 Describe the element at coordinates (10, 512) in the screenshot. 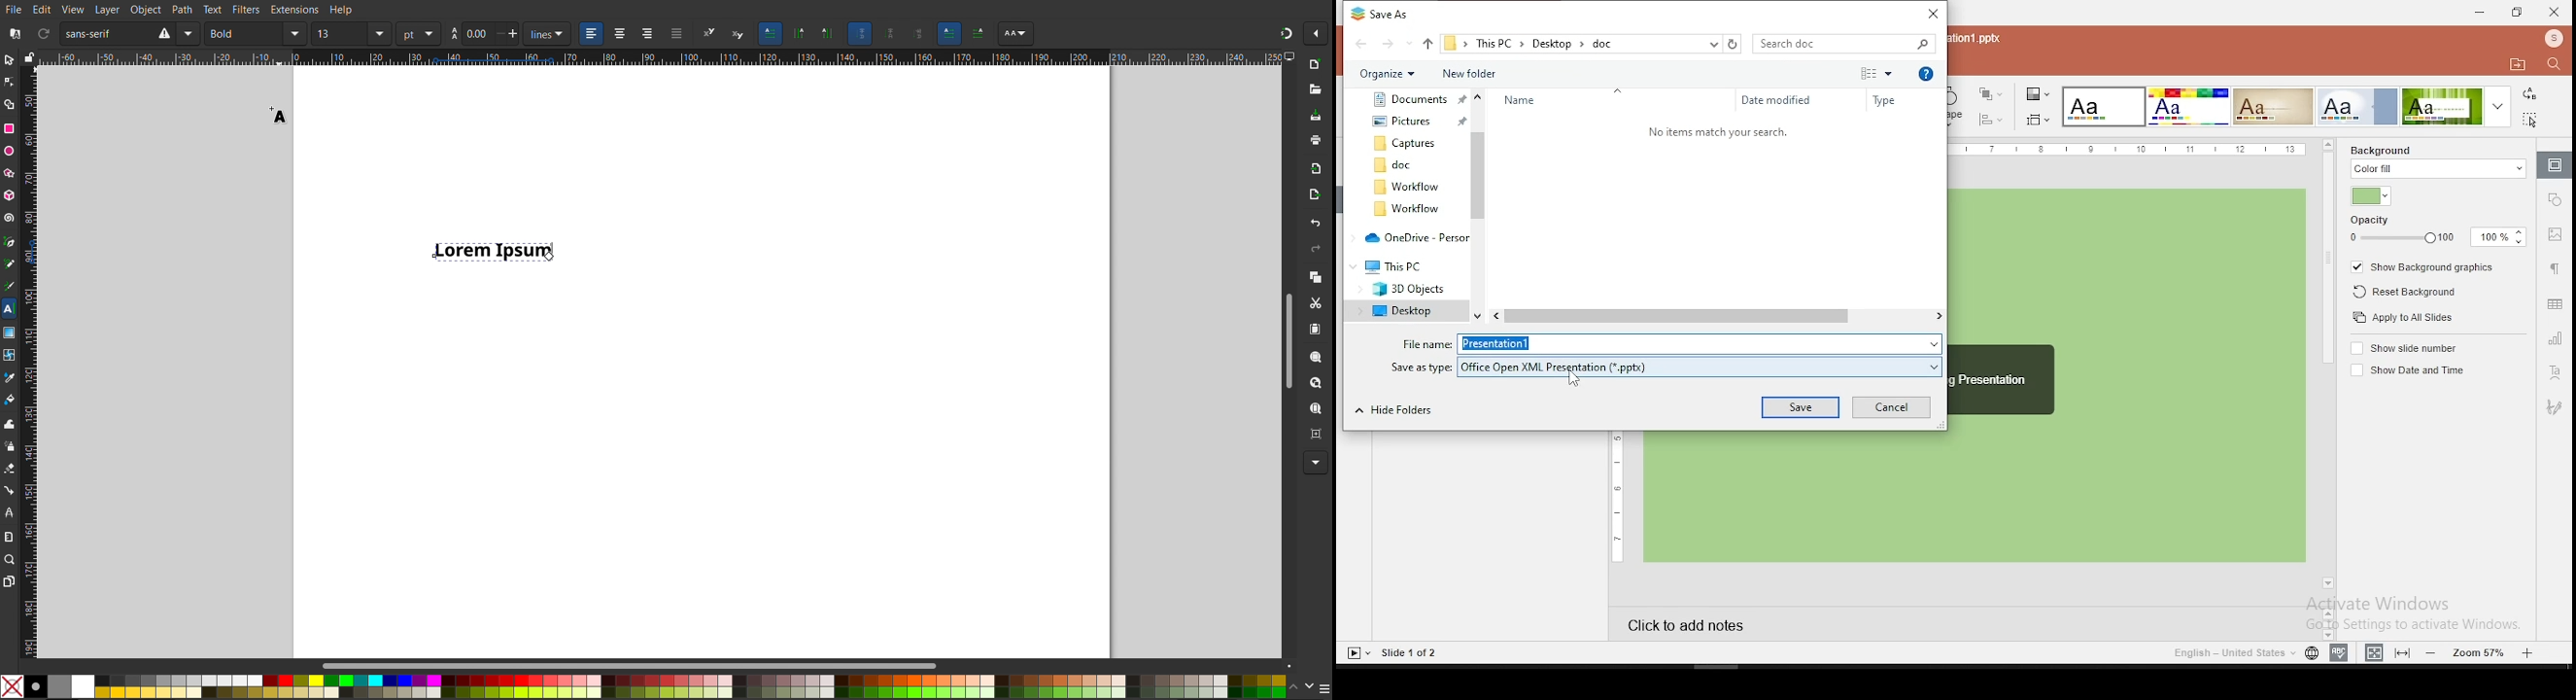

I see `LPE Tool` at that location.